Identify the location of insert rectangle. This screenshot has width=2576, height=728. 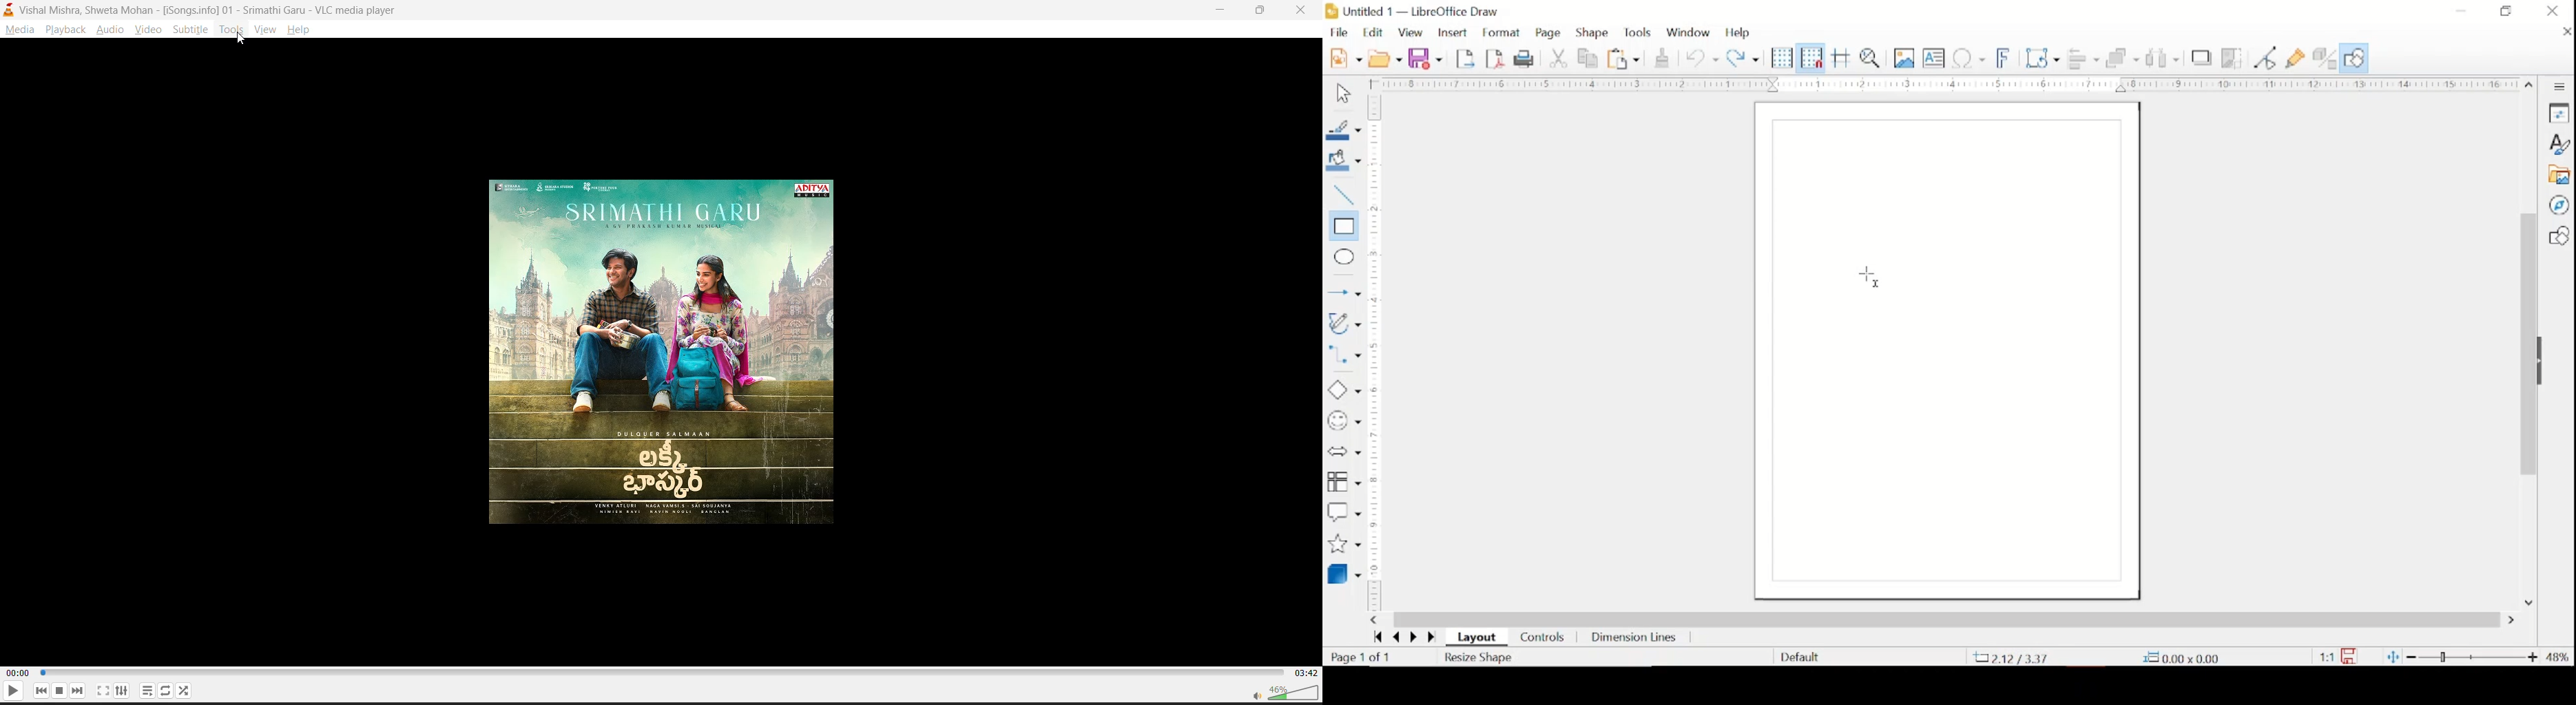
(1342, 227).